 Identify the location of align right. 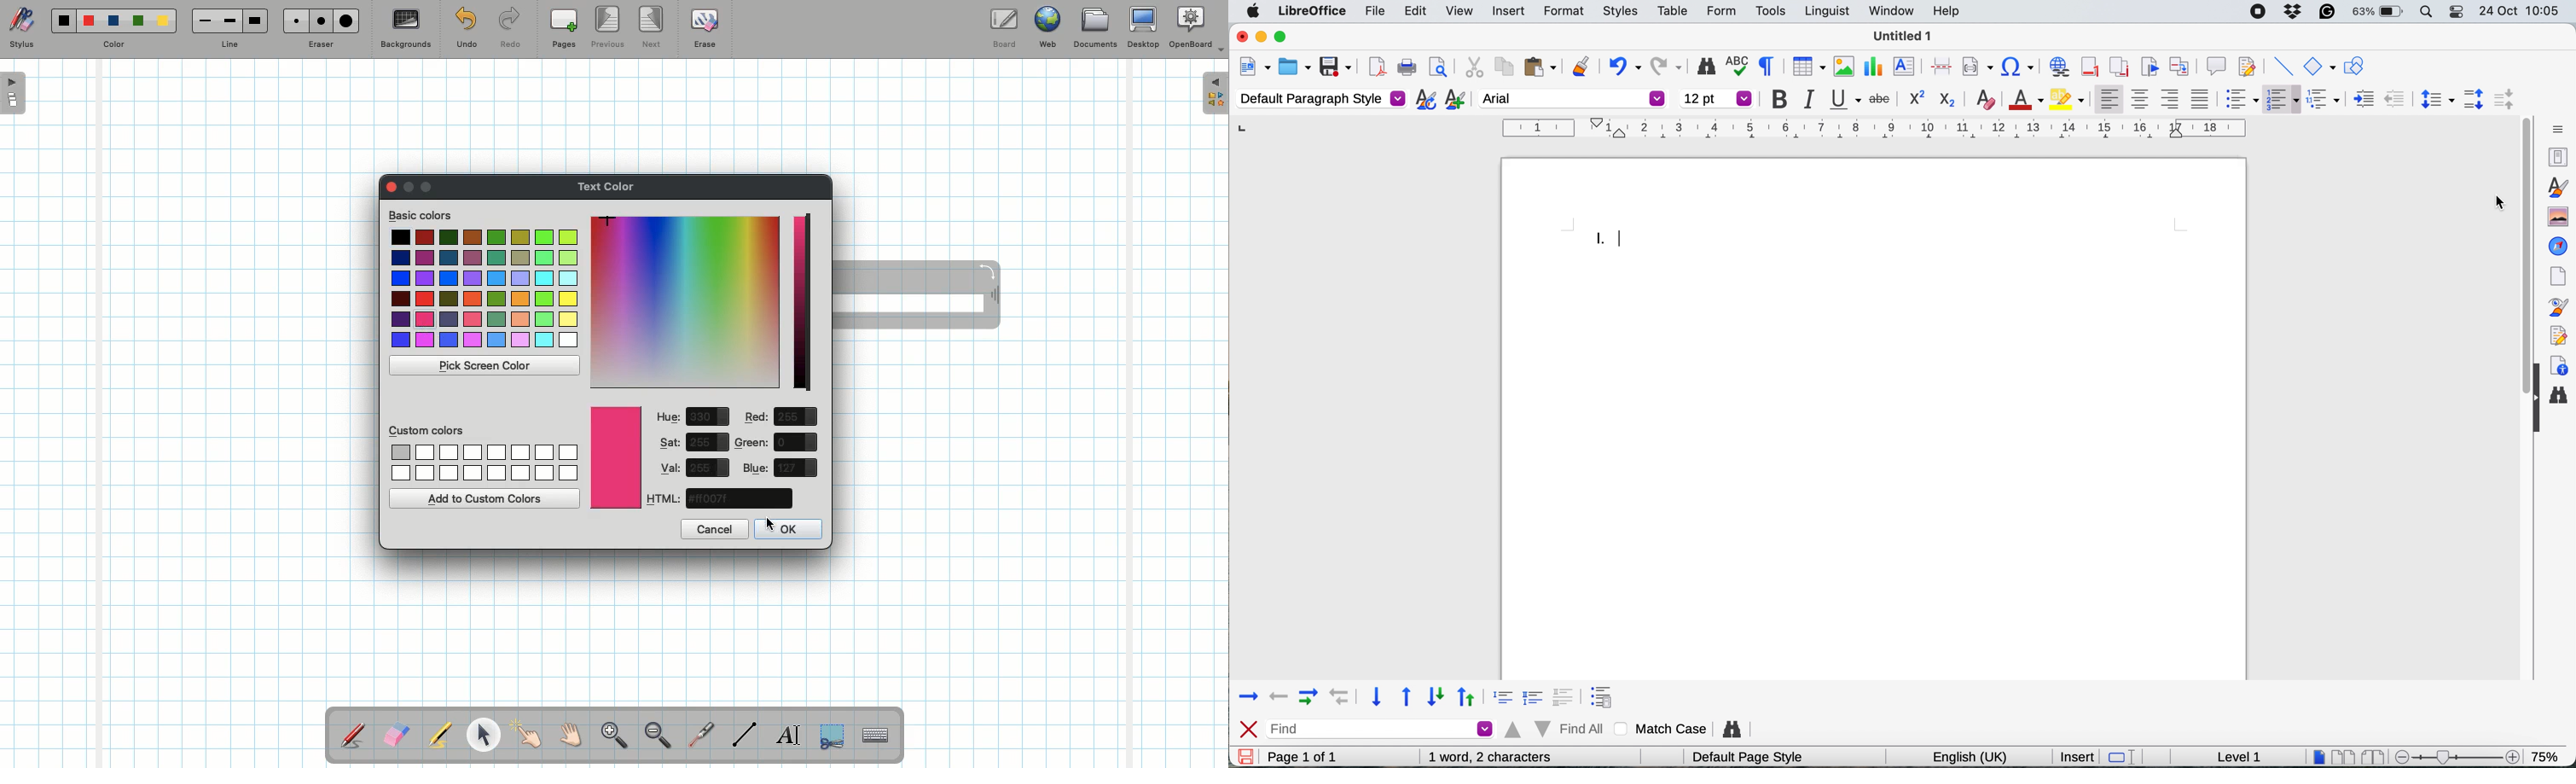
(2172, 99).